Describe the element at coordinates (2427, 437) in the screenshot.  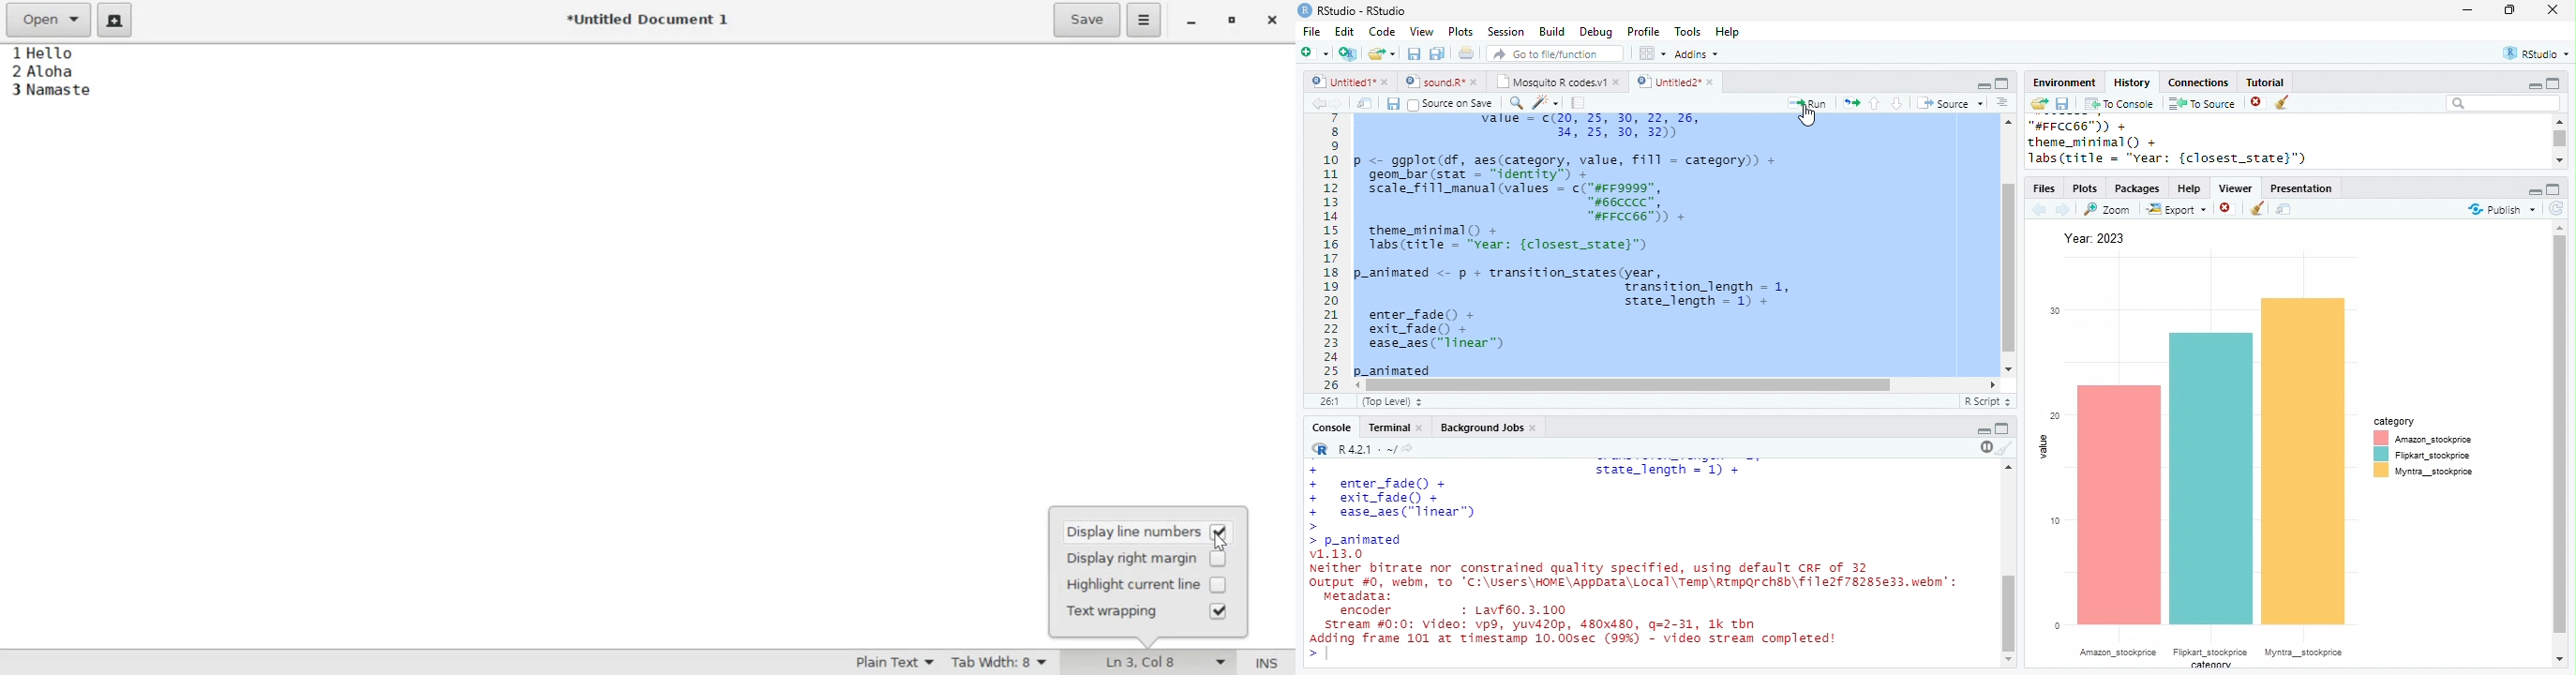
I see `Amazon stockprice` at that location.